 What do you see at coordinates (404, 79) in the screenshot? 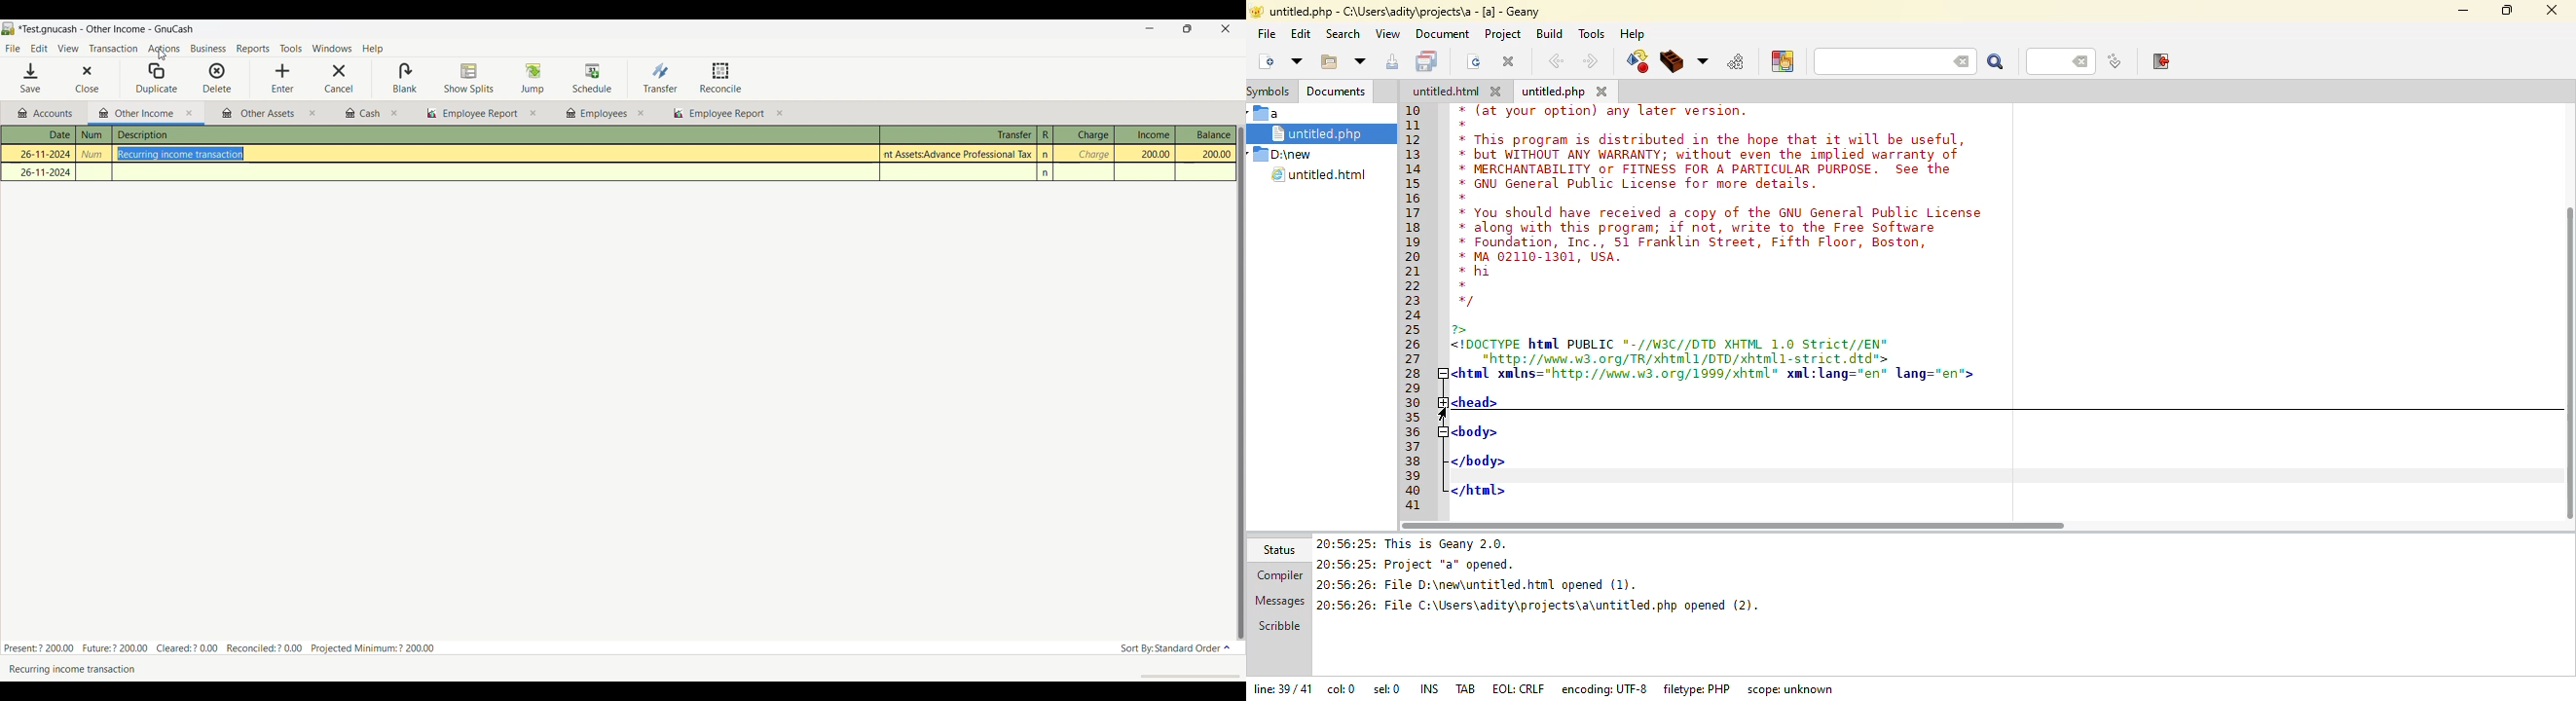
I see `Blank` at bounding box center [404, 79].